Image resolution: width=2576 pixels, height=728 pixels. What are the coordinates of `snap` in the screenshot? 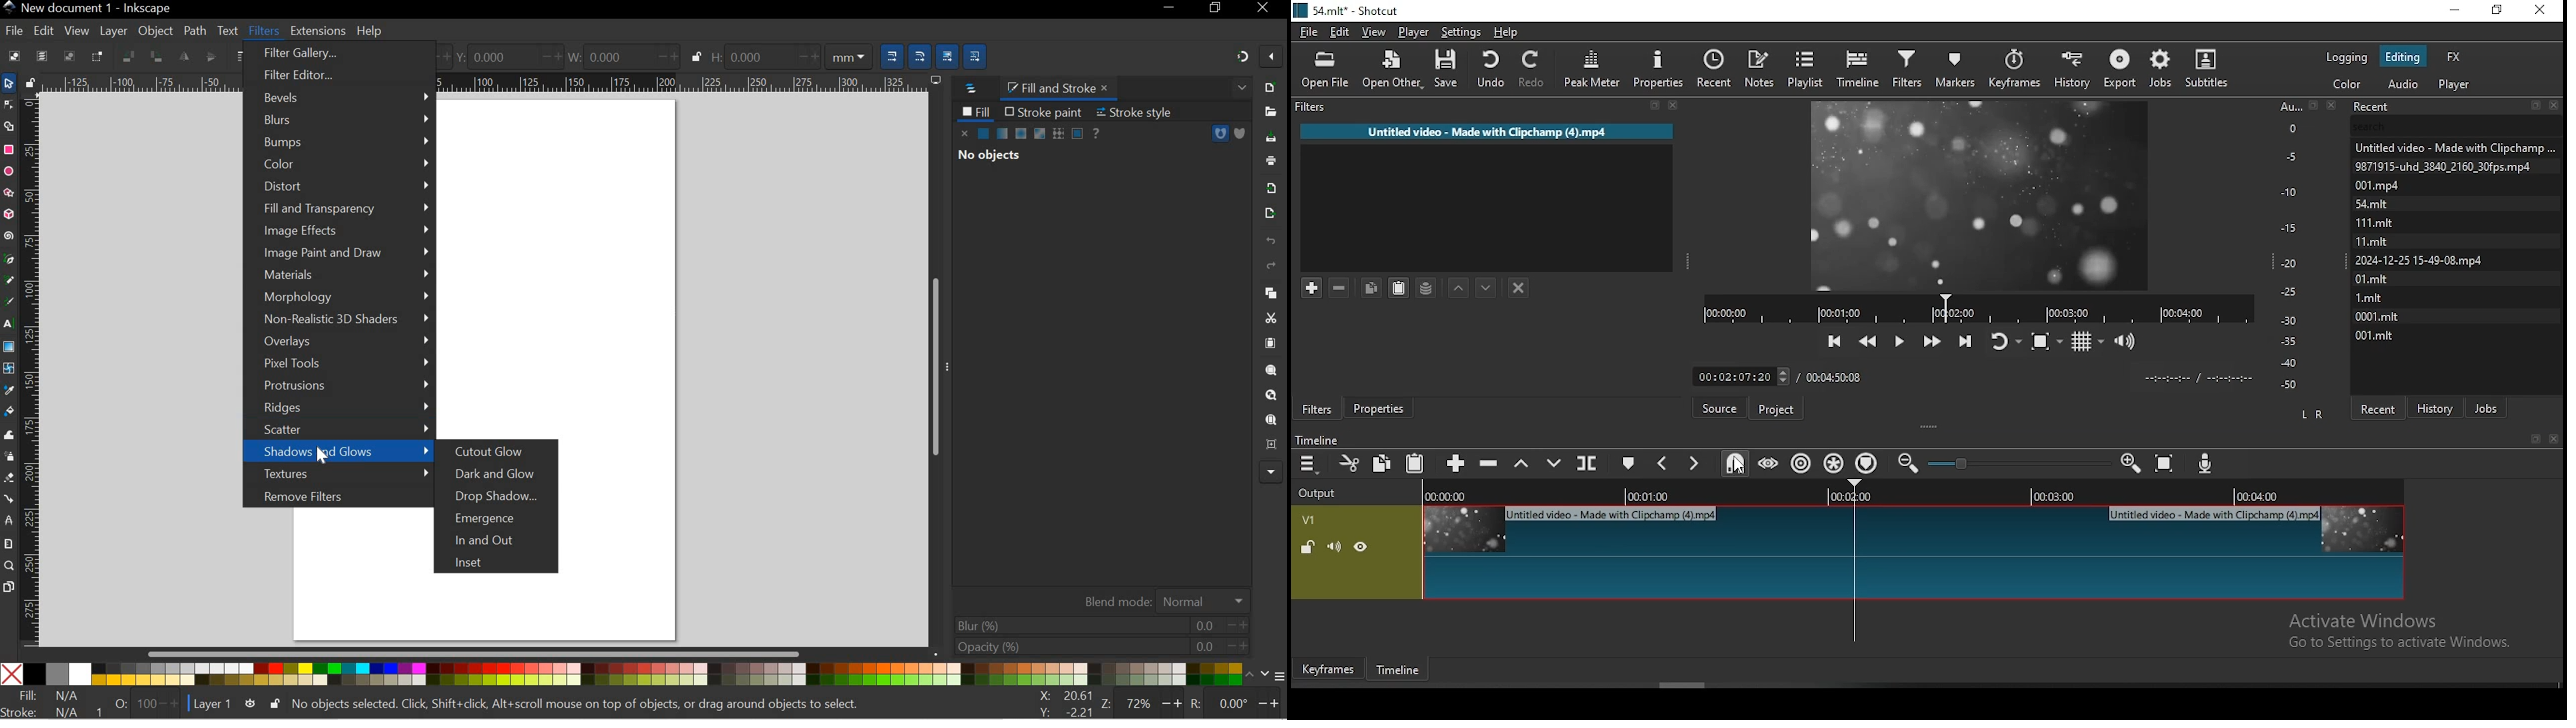 It's located at (1736, 463).